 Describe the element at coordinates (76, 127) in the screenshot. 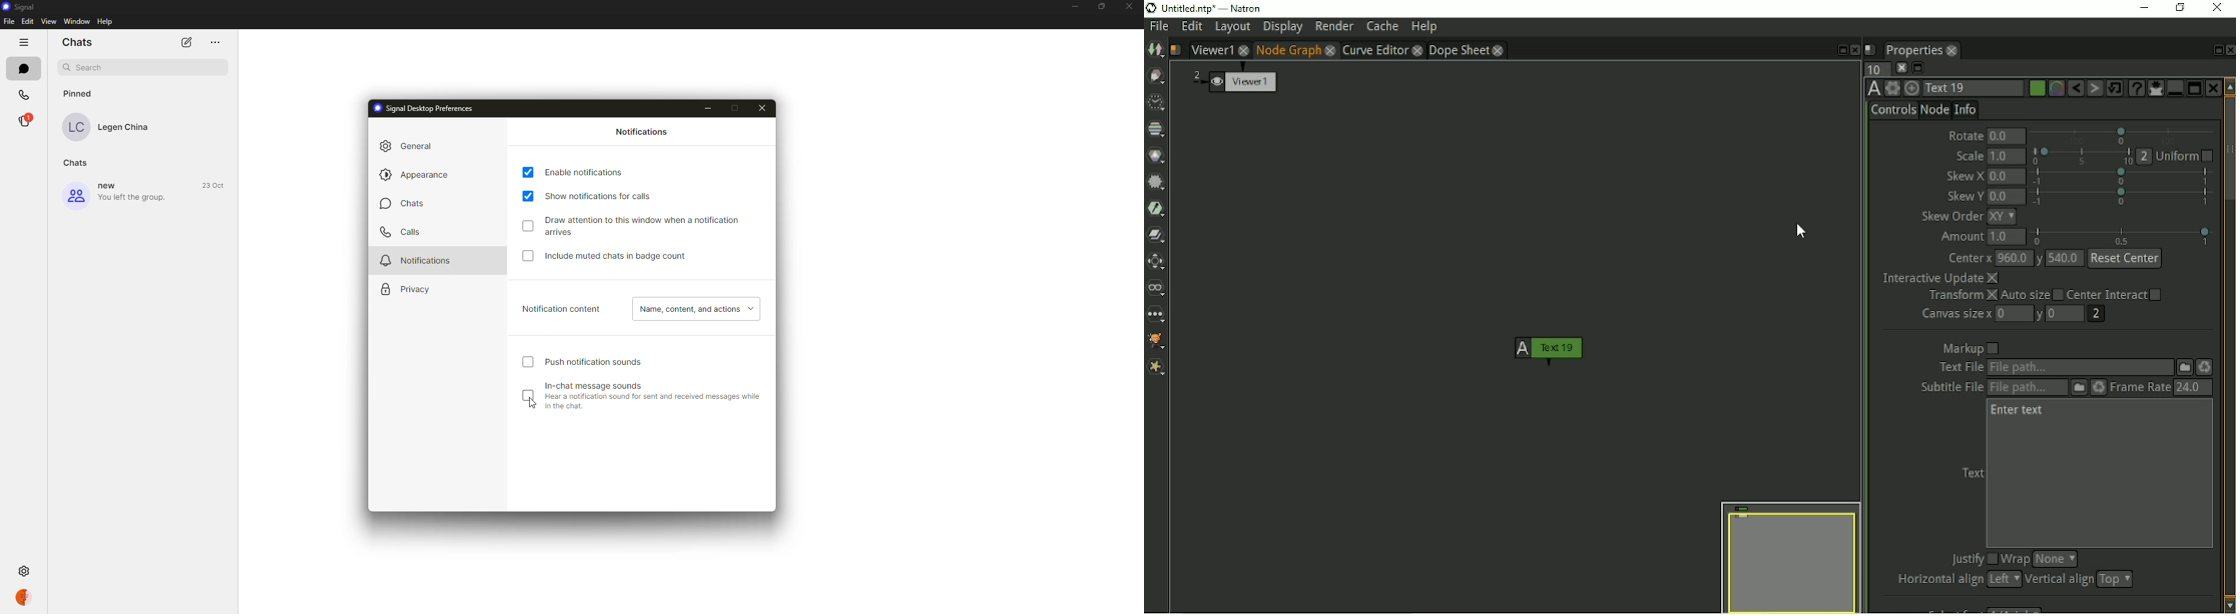

I see `LC` at that location.